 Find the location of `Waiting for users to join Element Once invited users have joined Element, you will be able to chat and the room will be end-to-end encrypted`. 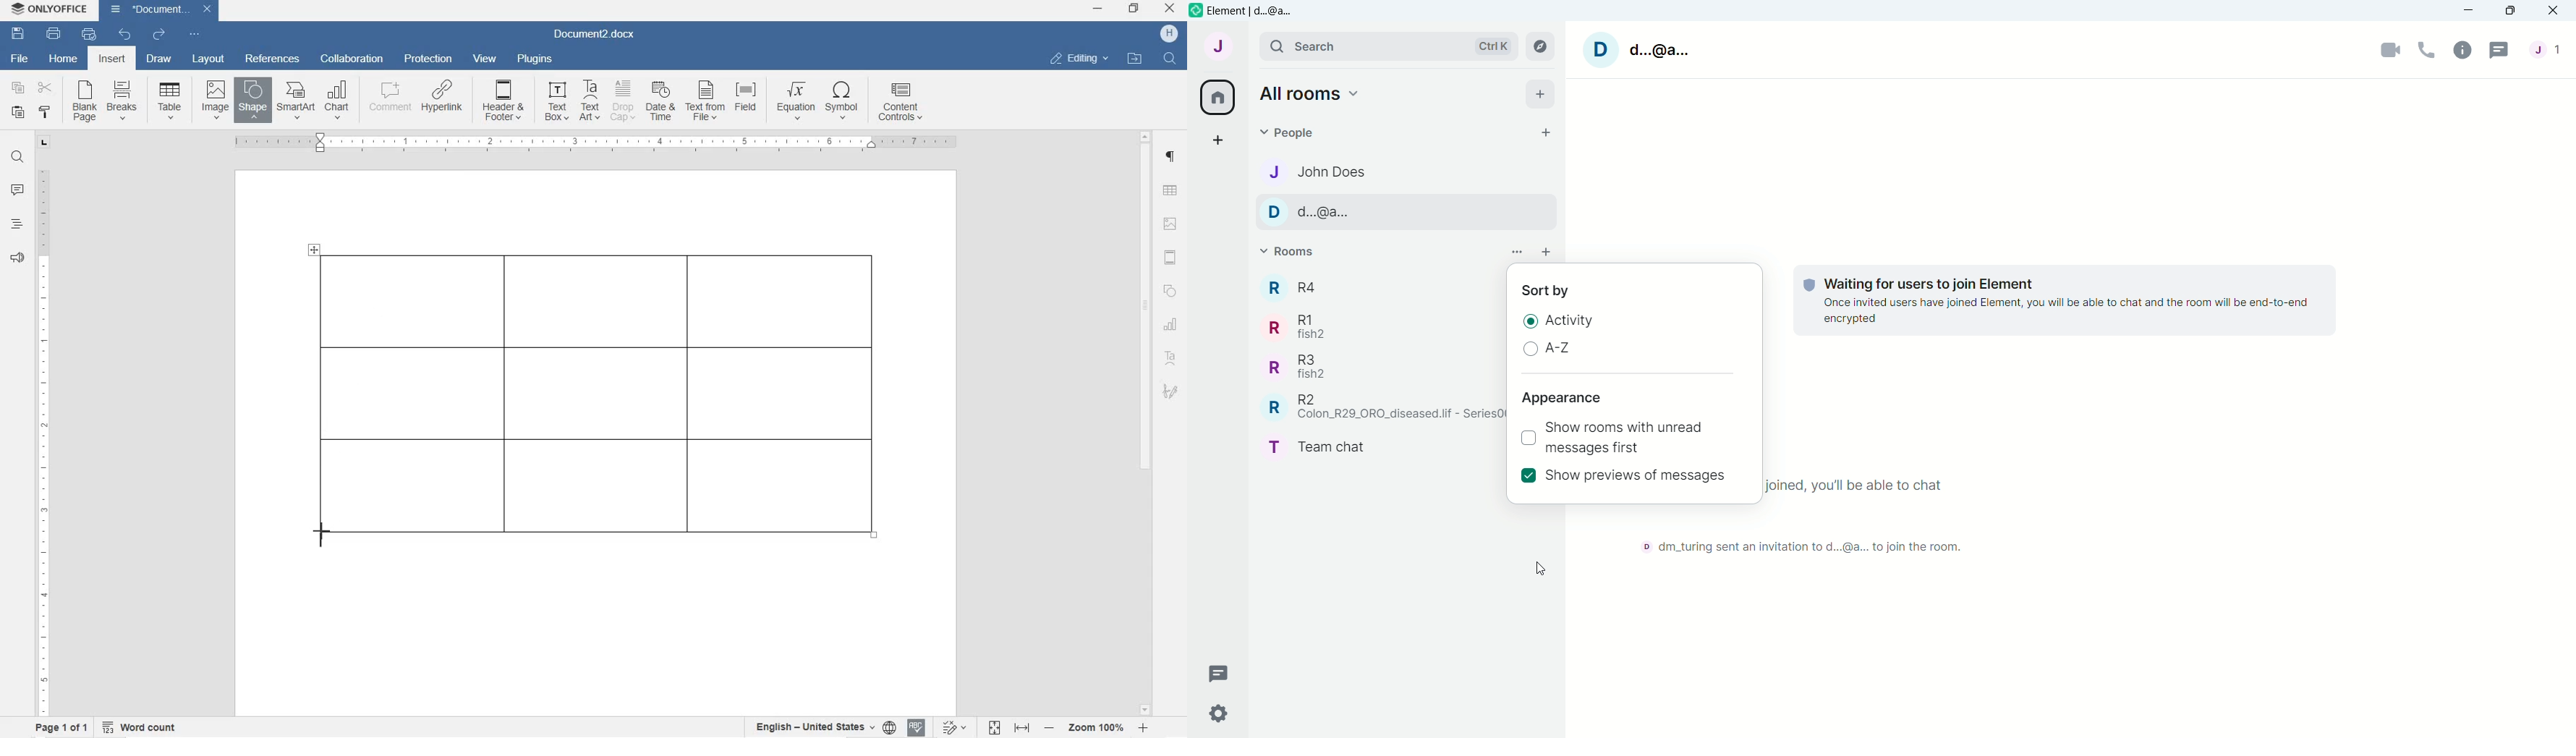

Waiting for users to join Element Once invited users have joined Element, you will be able to chat and the room will be end-to-end encrypted is located at coordinates (2064, 301).